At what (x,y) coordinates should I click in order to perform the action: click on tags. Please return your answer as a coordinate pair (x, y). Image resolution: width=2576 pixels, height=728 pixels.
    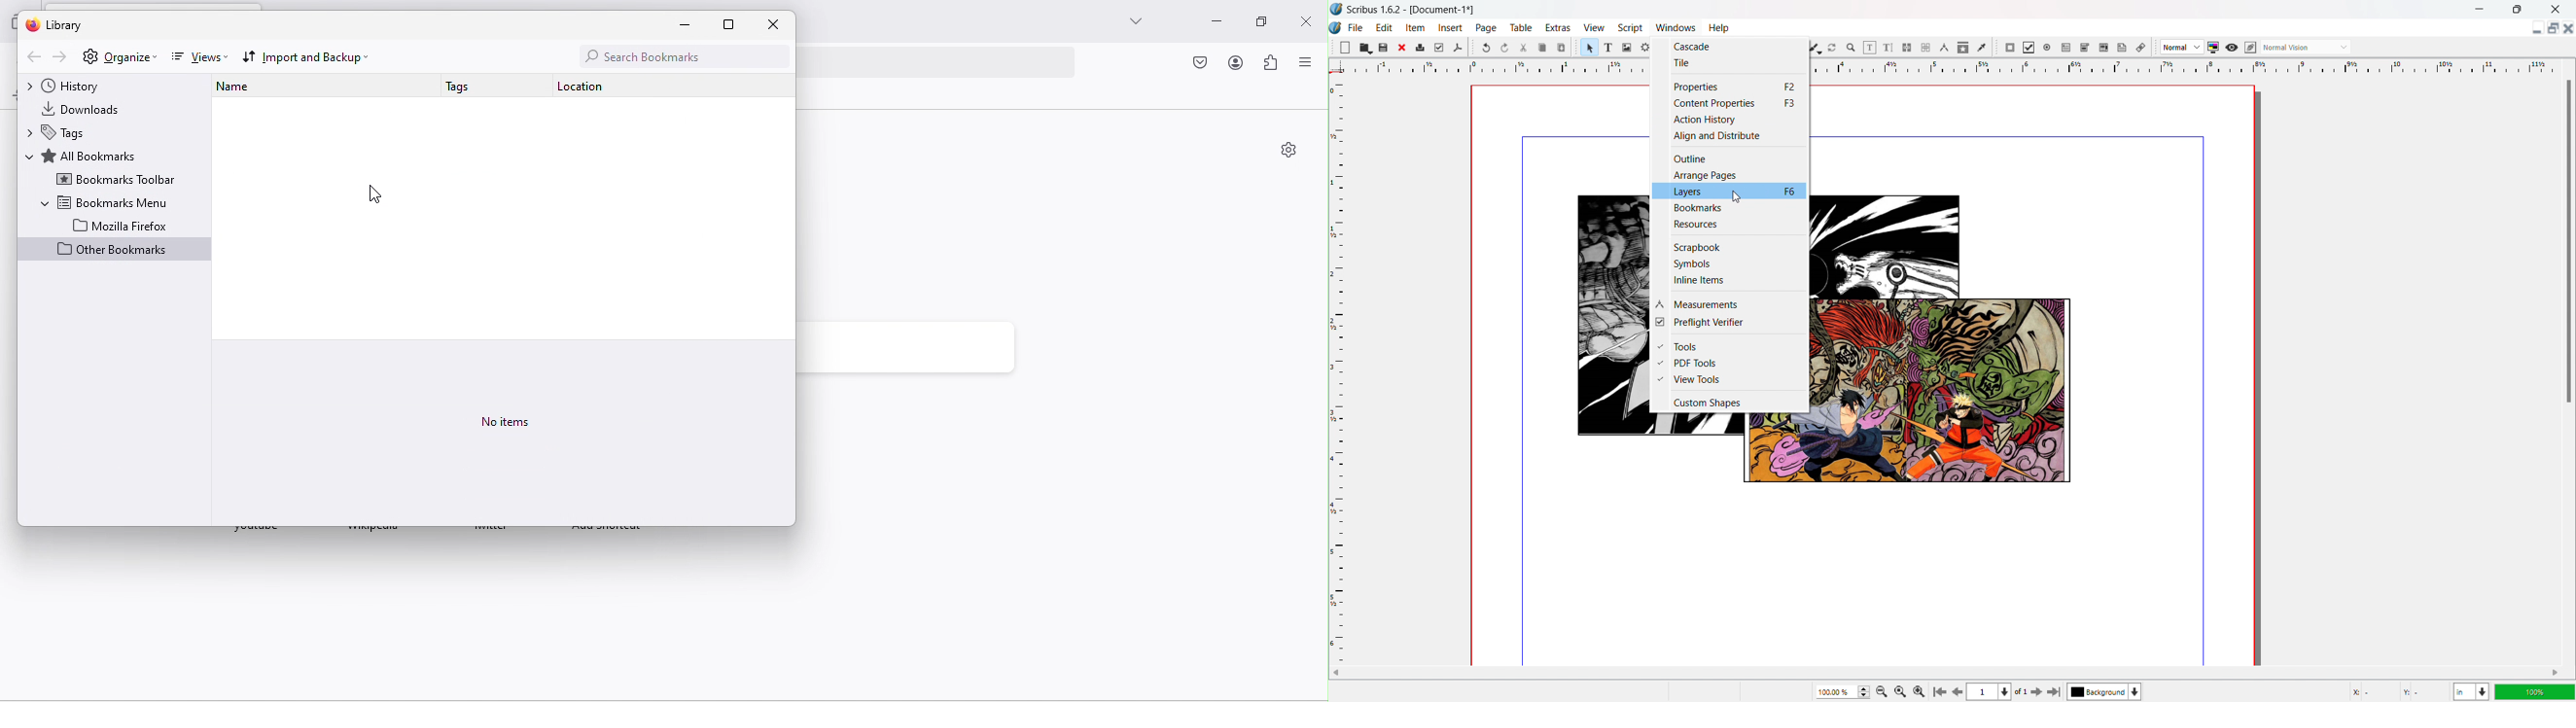
    Looking at the image, I should click on (468, 88).